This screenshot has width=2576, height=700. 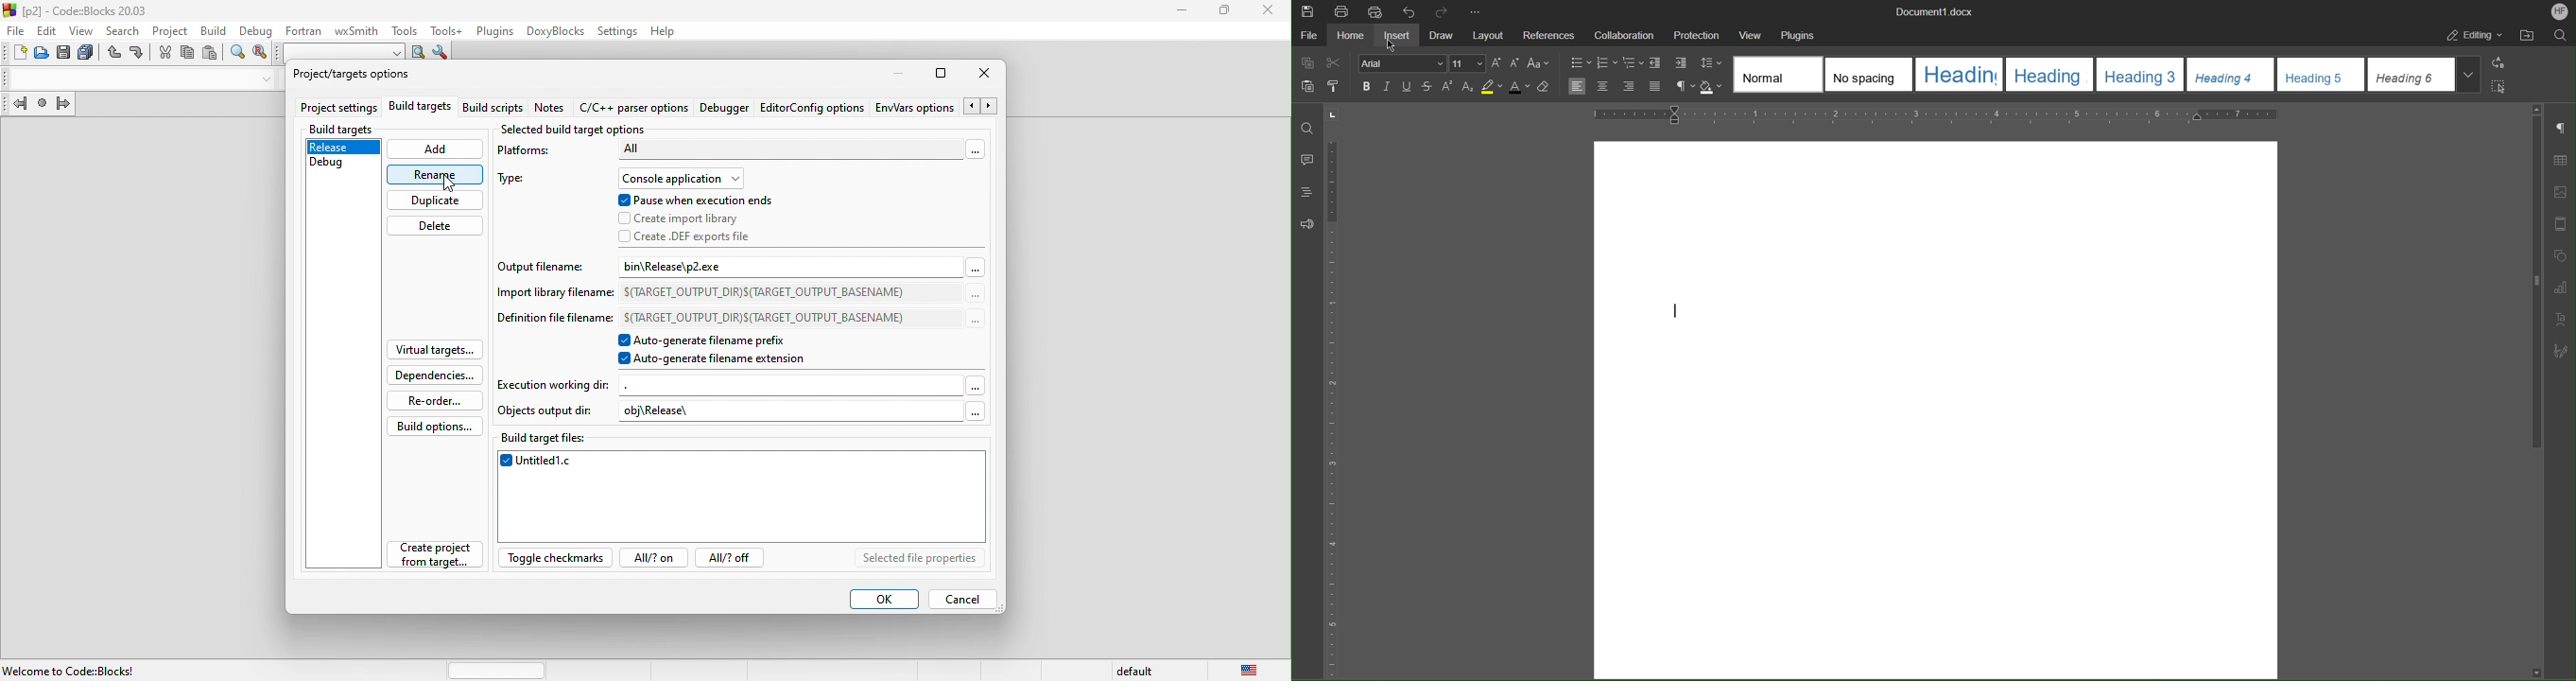 I want to click on Erase Style, so click(x=1549, y=88).